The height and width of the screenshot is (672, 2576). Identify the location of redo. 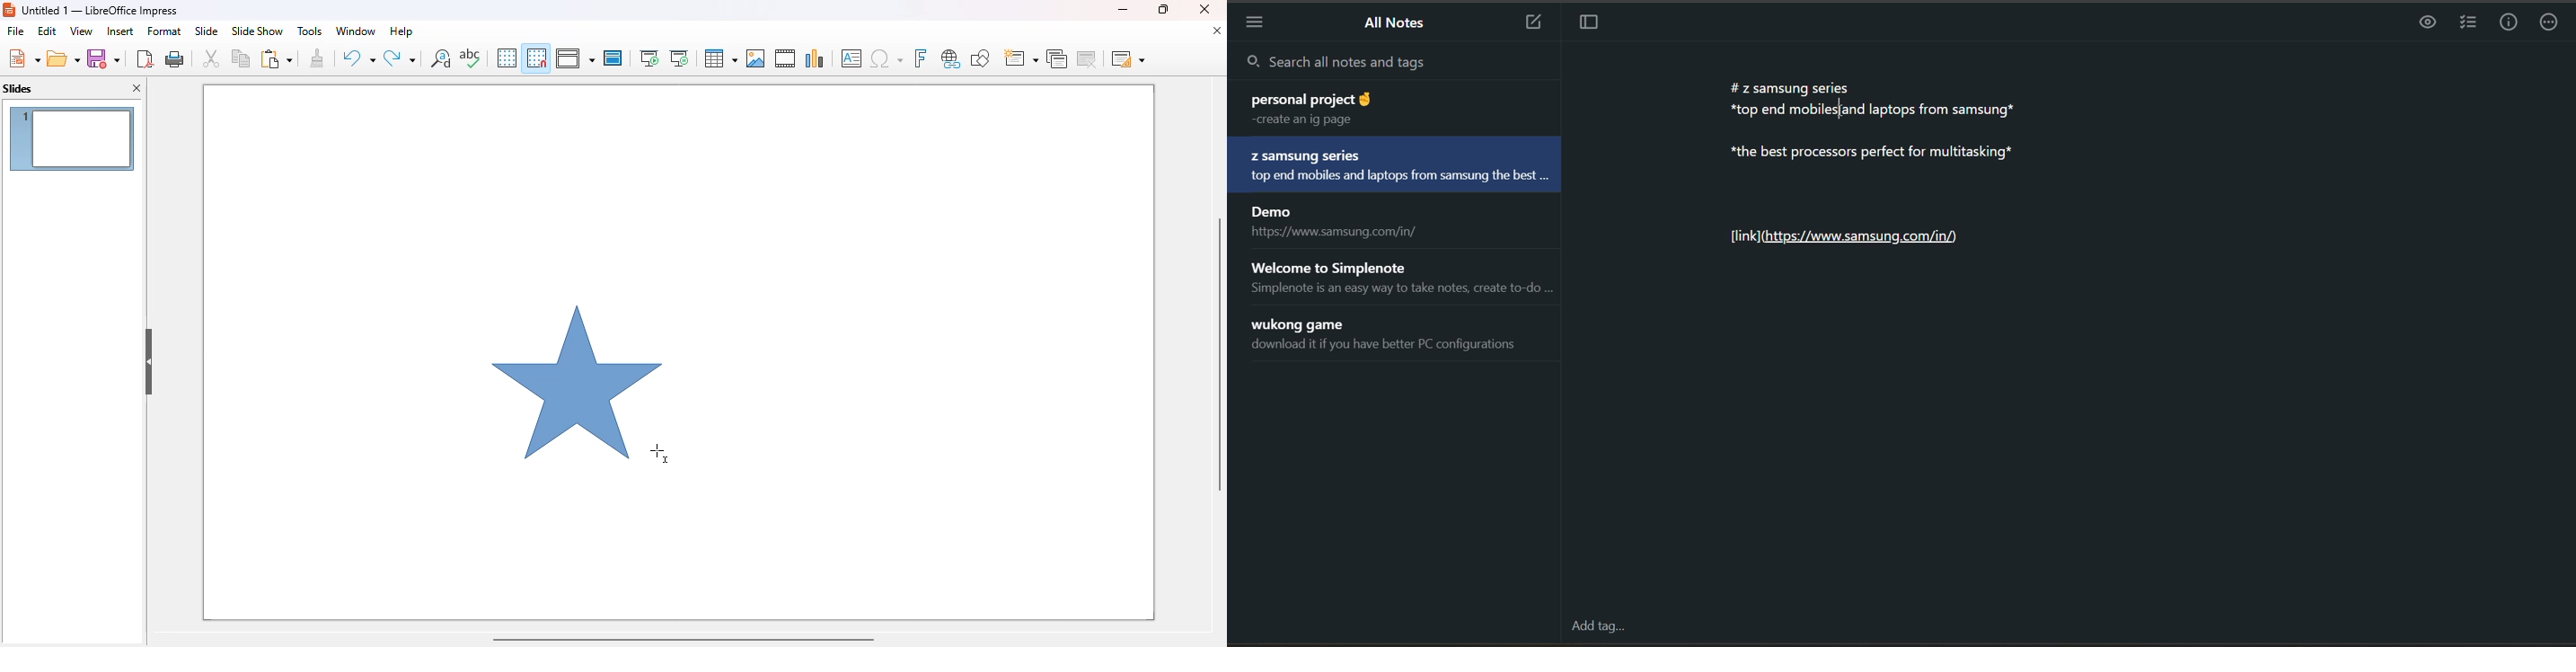
(400, 58).